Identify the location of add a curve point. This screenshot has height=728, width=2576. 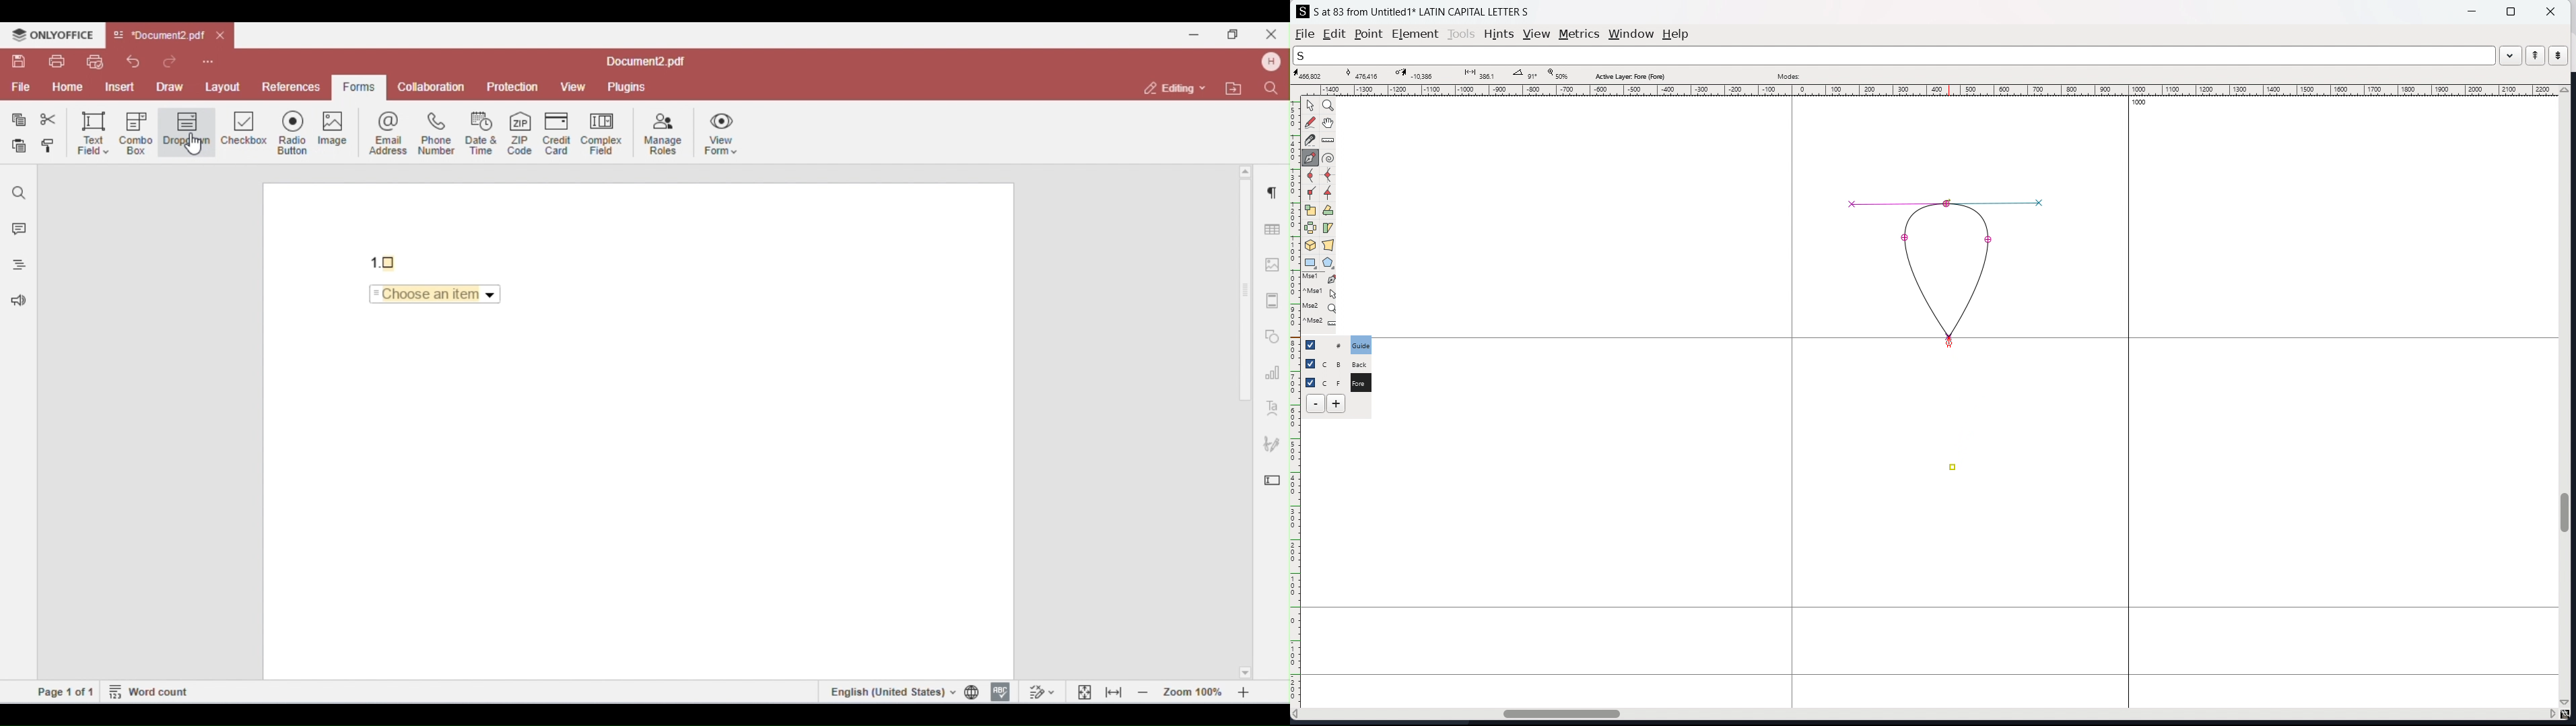
(1311, 176).